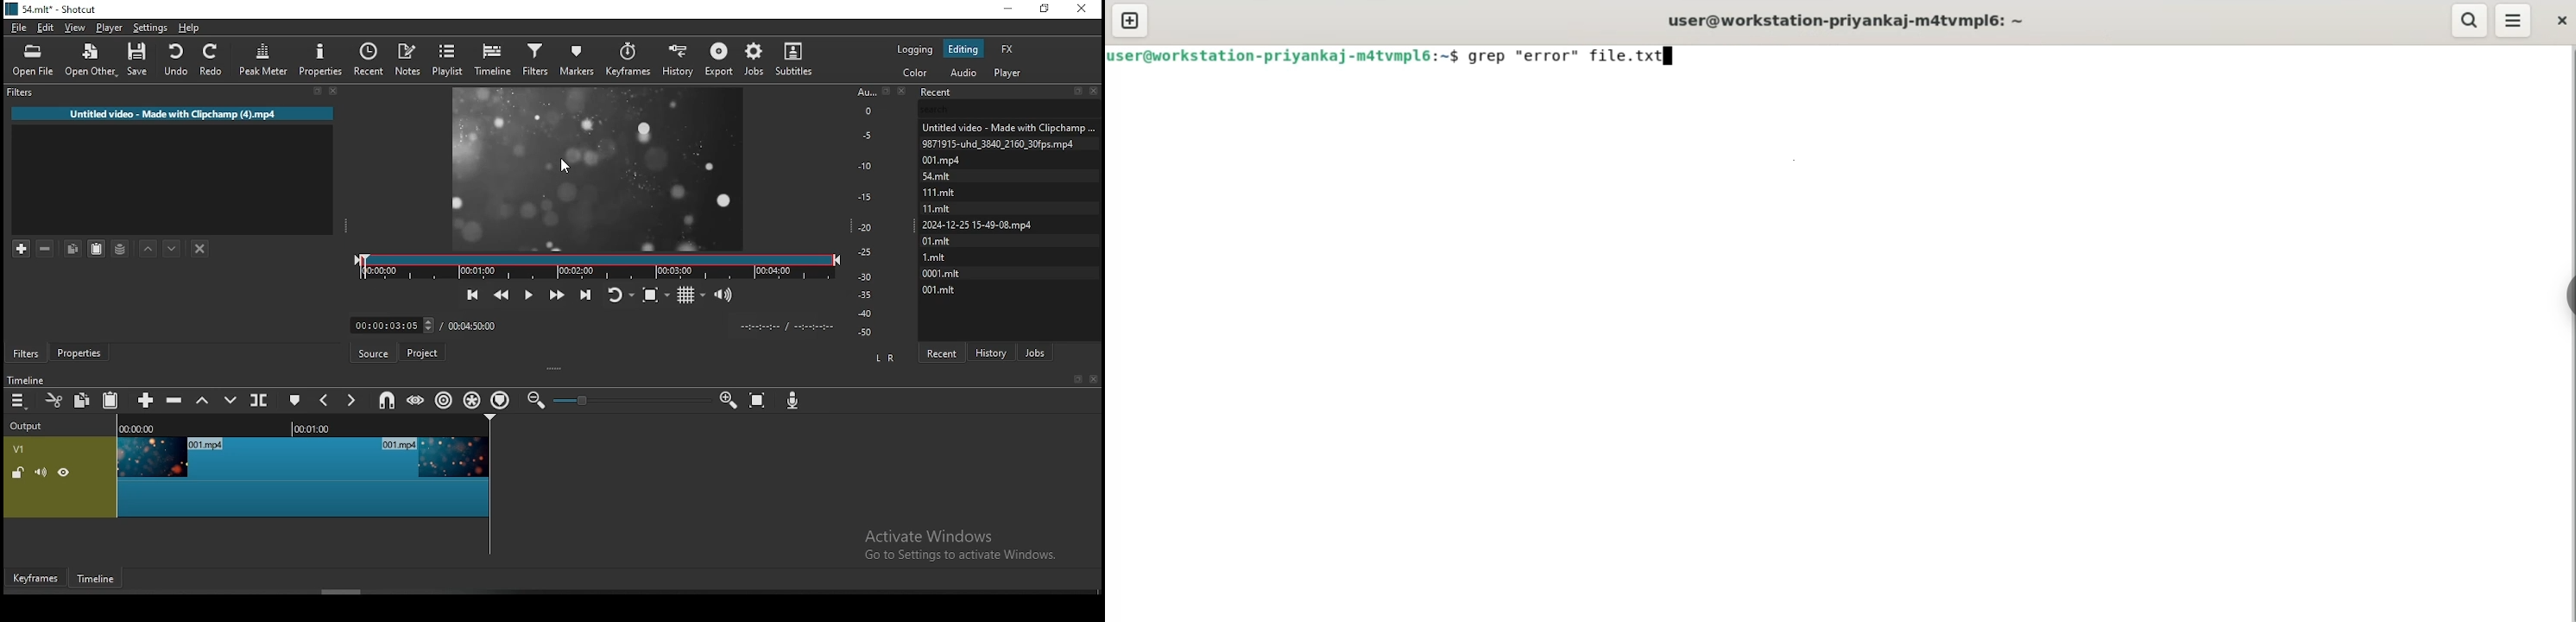 The image size is (2576, 644). I want to click on keyframes, so click(629, 60).